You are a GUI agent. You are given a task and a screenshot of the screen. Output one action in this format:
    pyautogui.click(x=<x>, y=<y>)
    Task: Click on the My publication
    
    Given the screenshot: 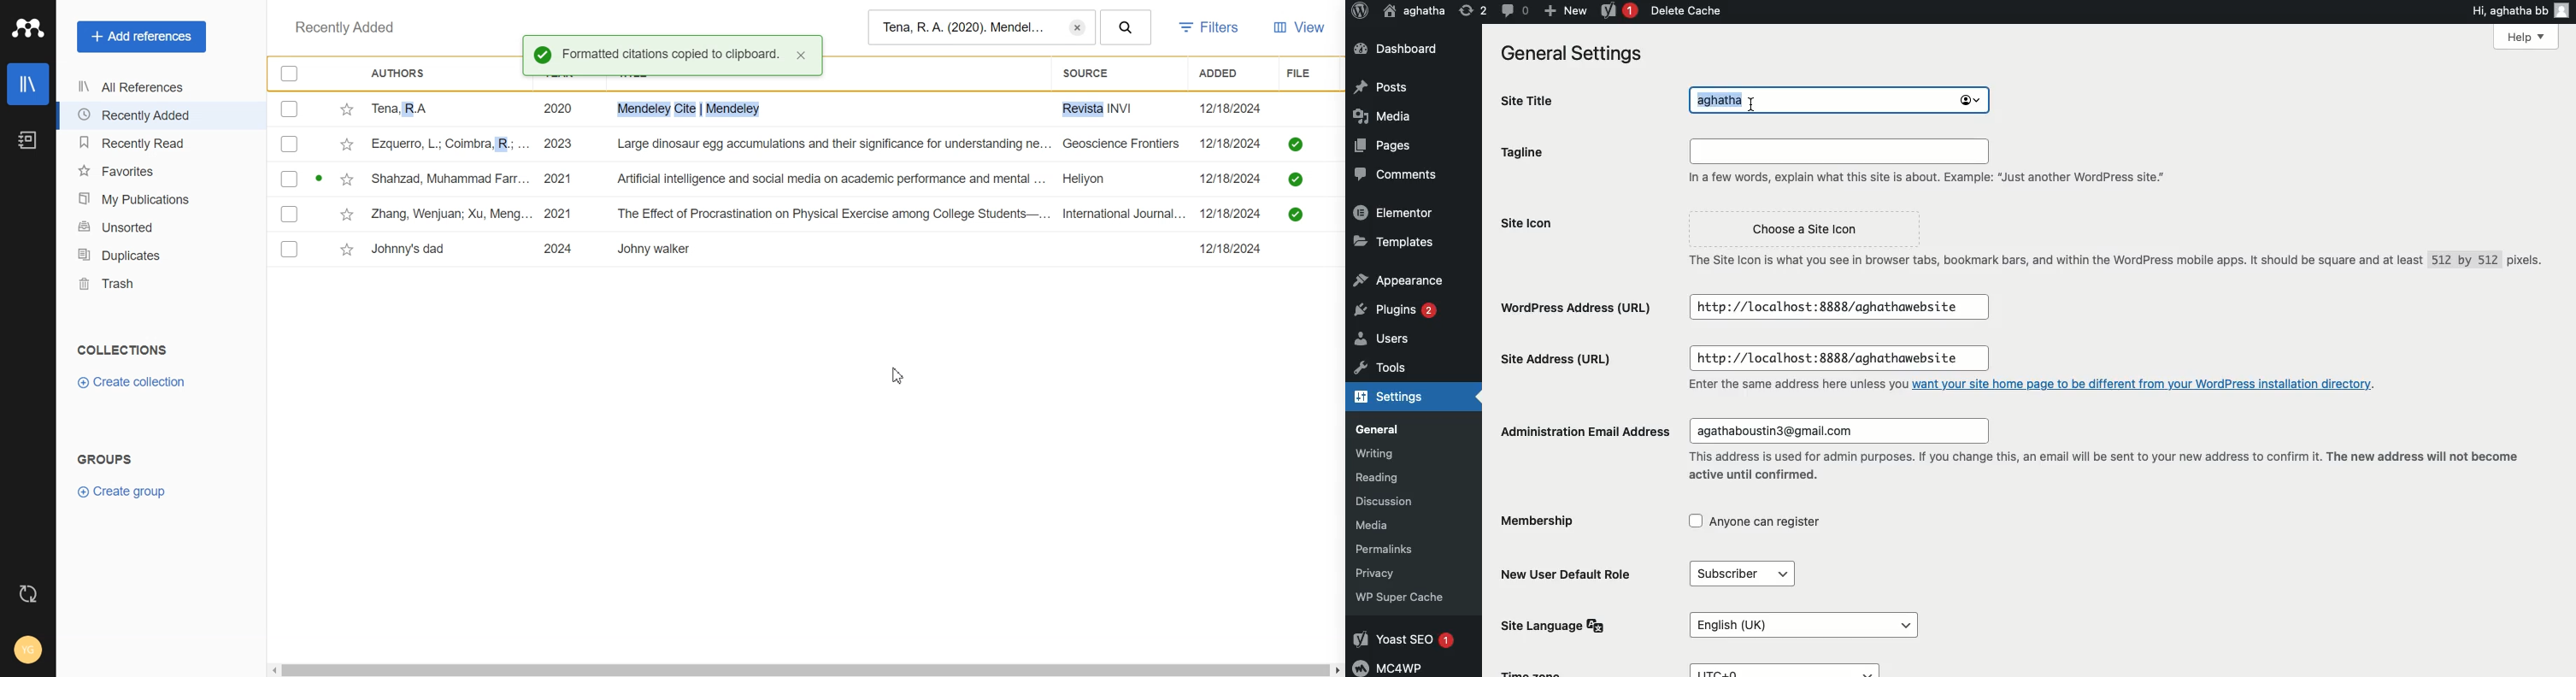 What is the action you would take?
    pyautogui.click(x=161, y=199)
    